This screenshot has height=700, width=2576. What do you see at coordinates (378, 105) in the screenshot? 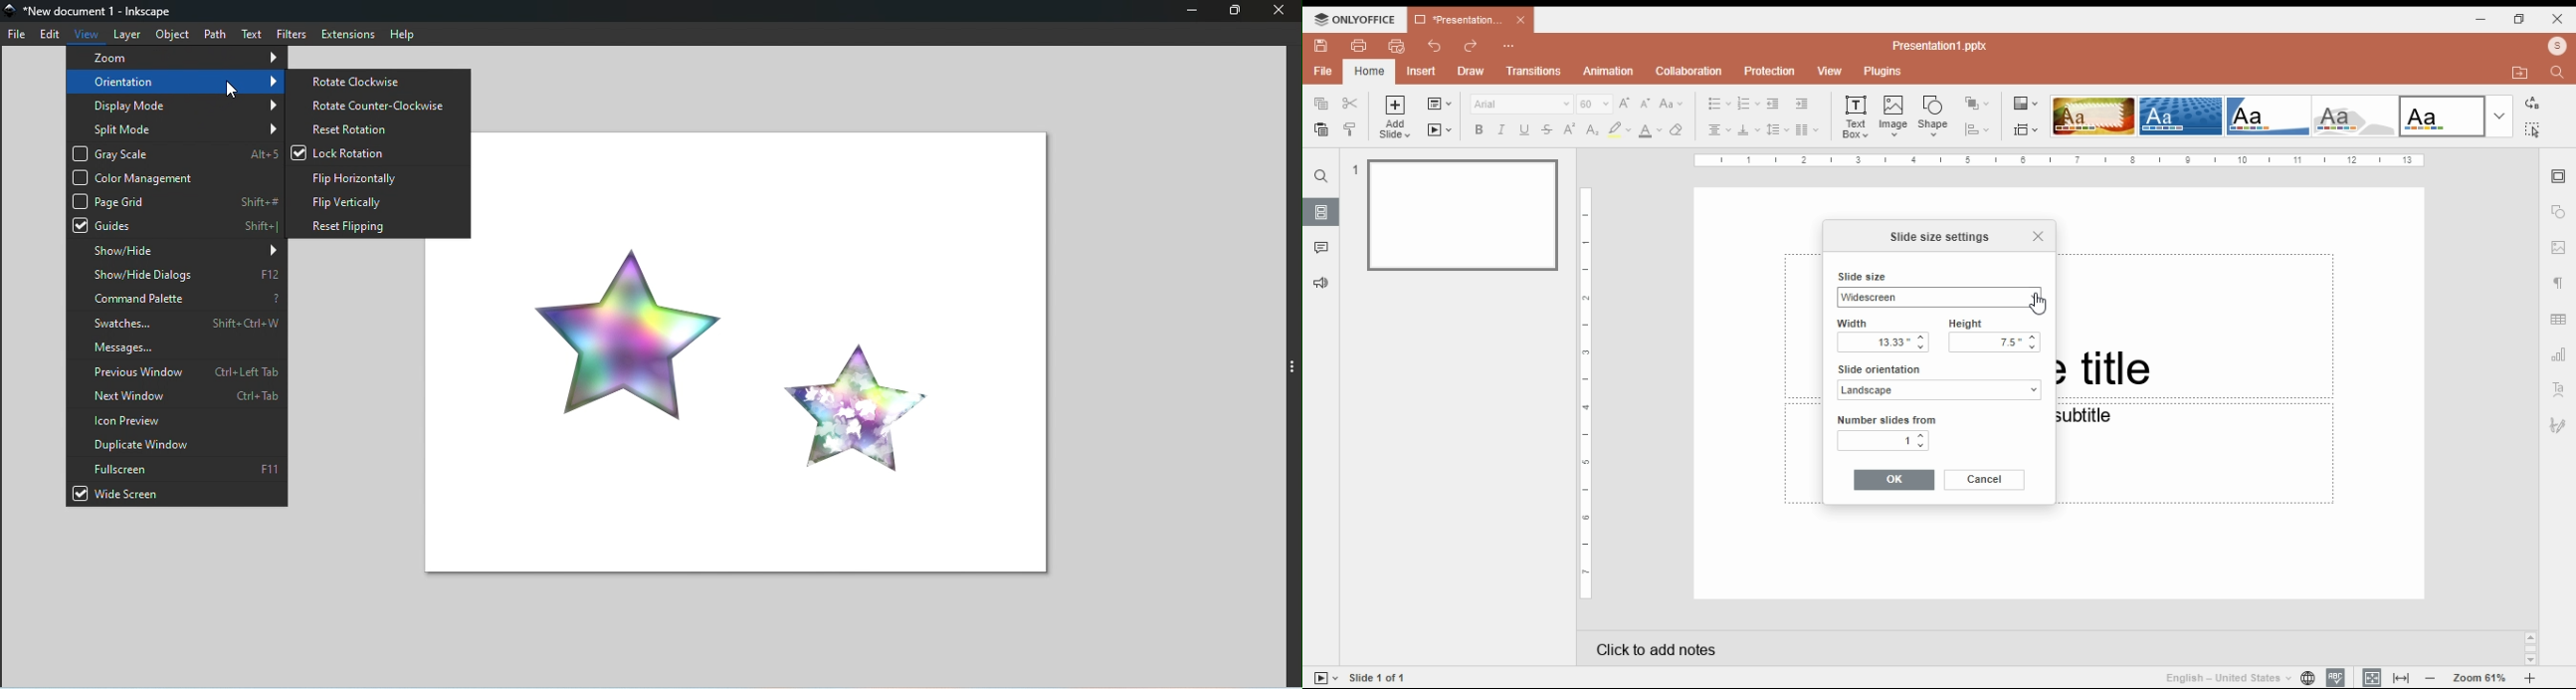
I see `Rotate counter-clockwise` at bounding box center [378, 105].